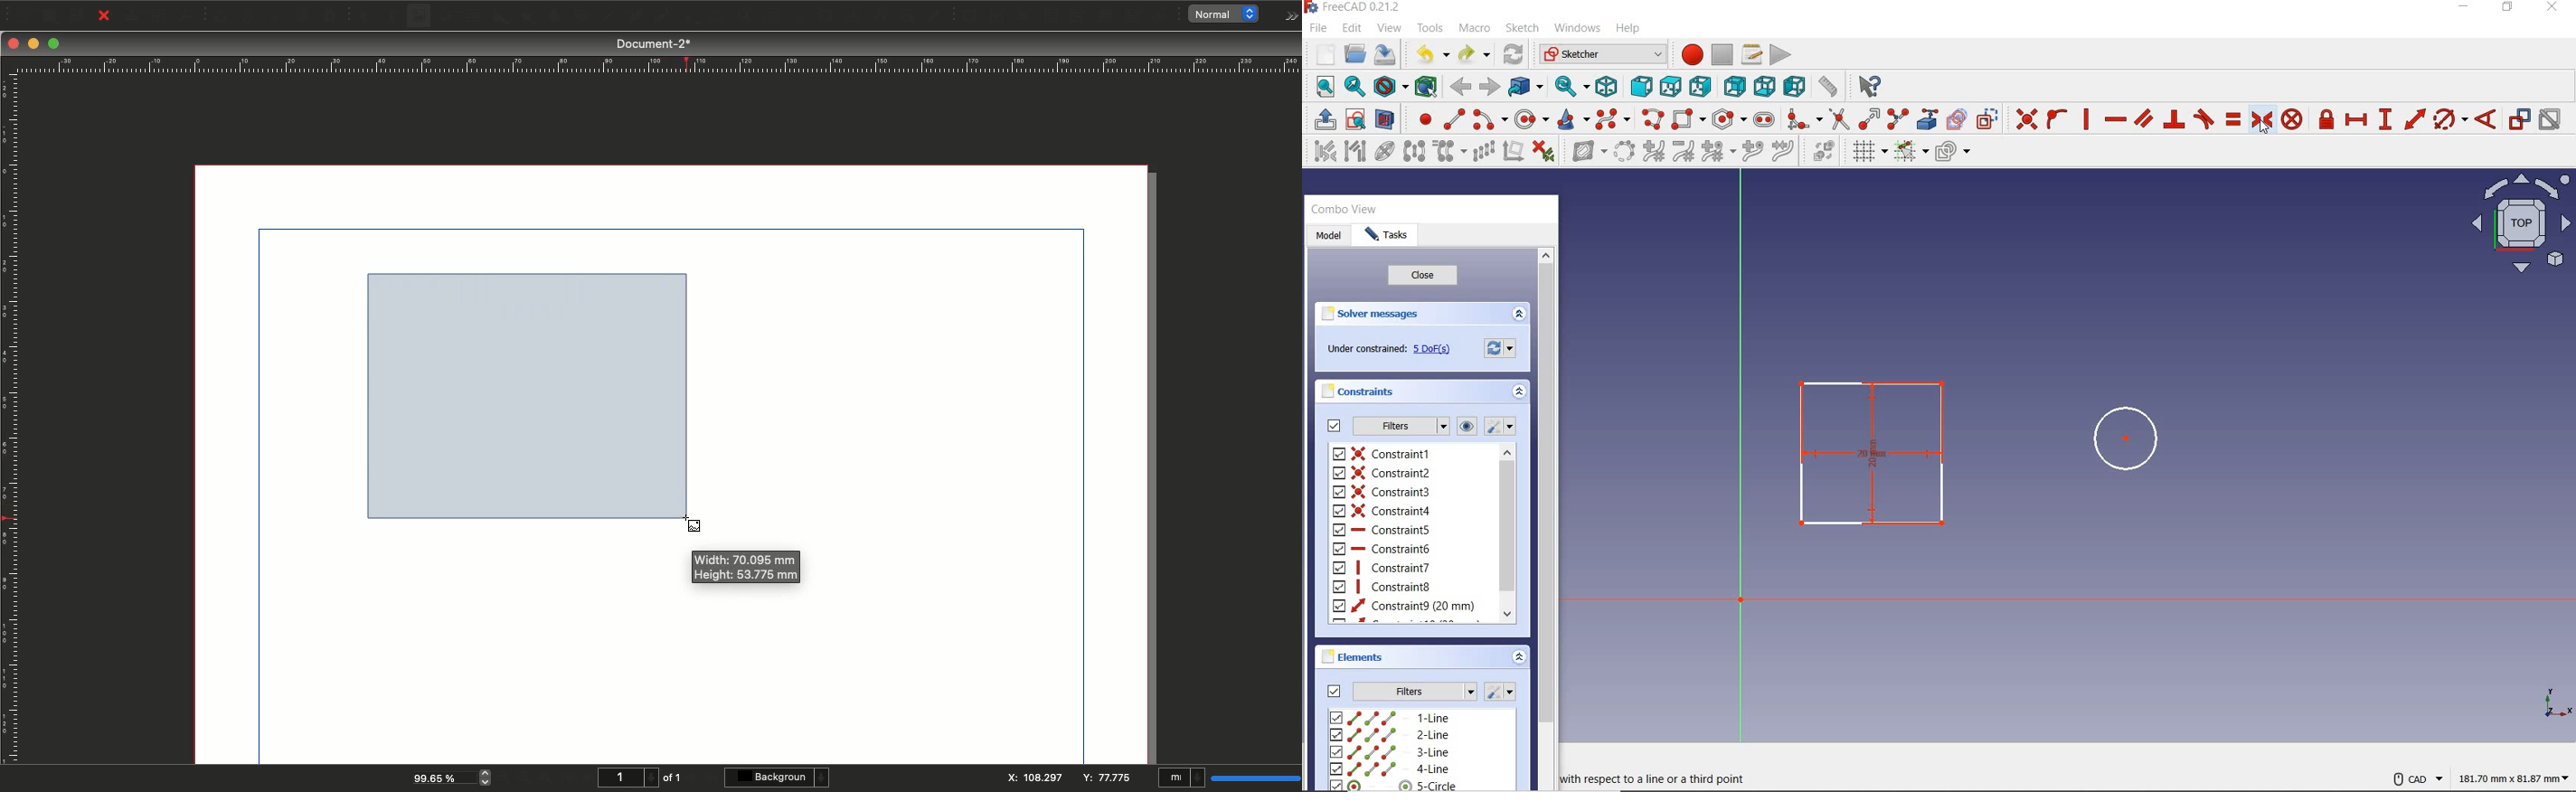 Image resolution: width=2576 pixels, height=812 pixels. Describe the element at coordinates (1784, 150) in the screenshot. I see `join curves` at that location.